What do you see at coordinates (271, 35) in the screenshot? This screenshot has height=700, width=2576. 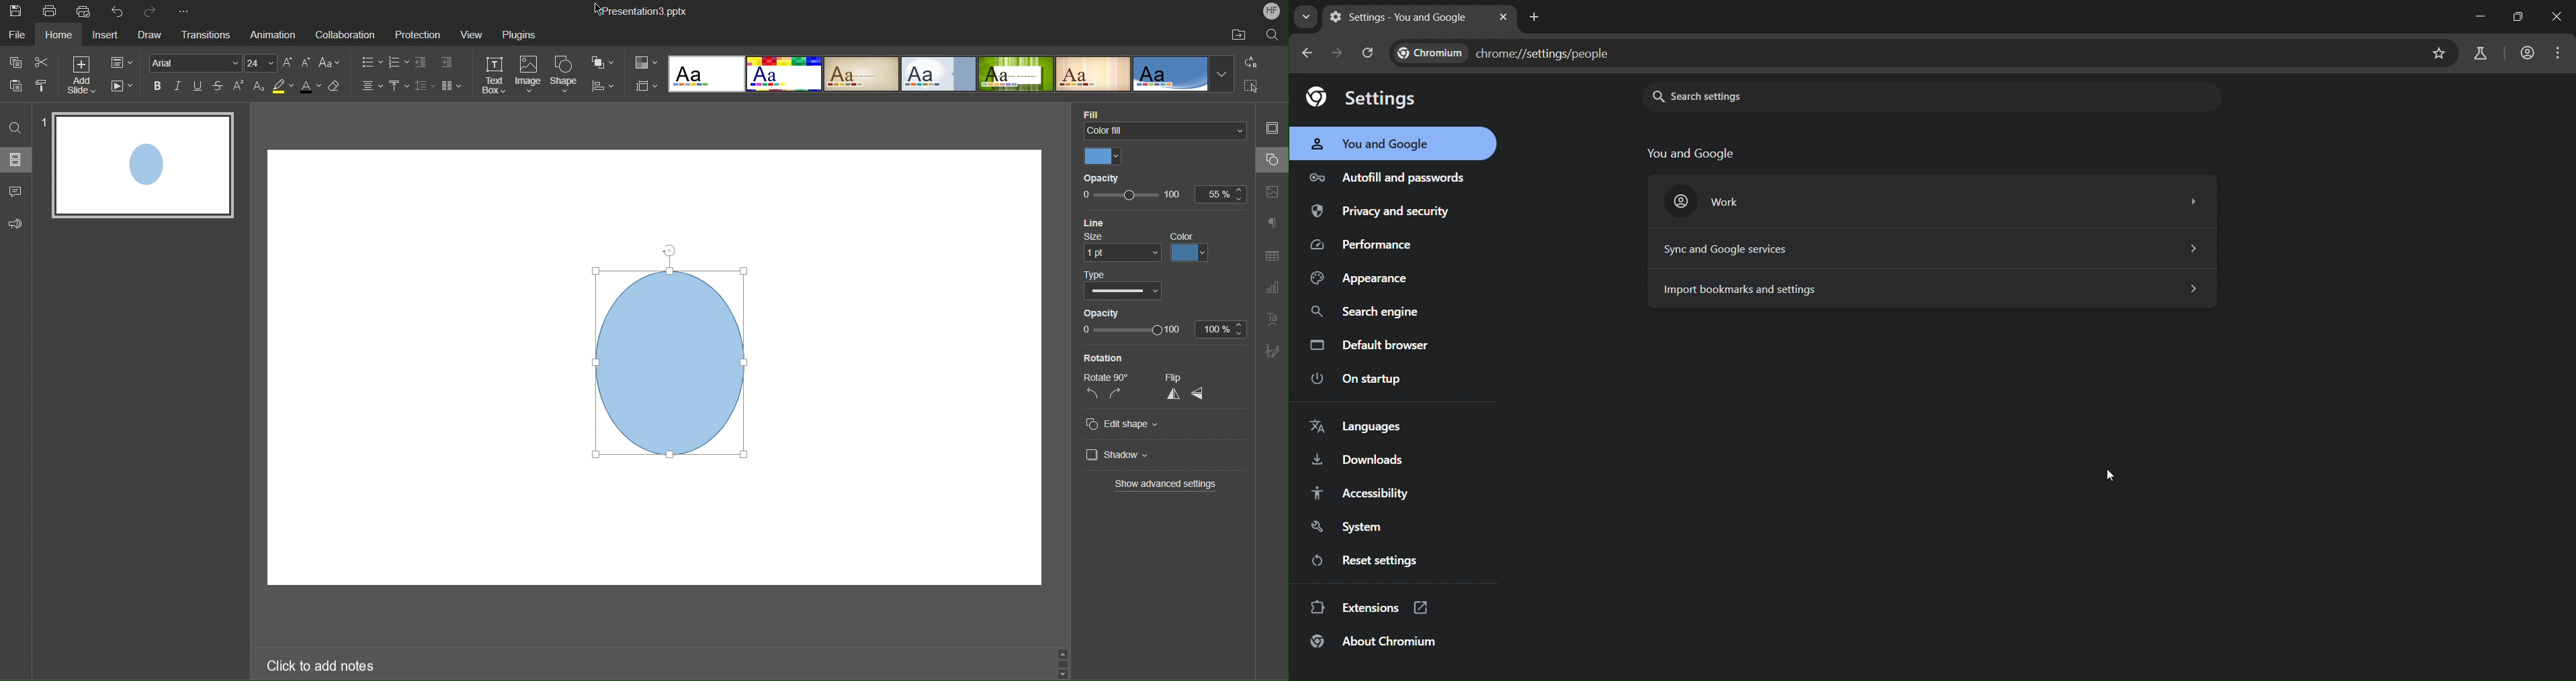 I see `Animation` at bounding box center [271, 35].